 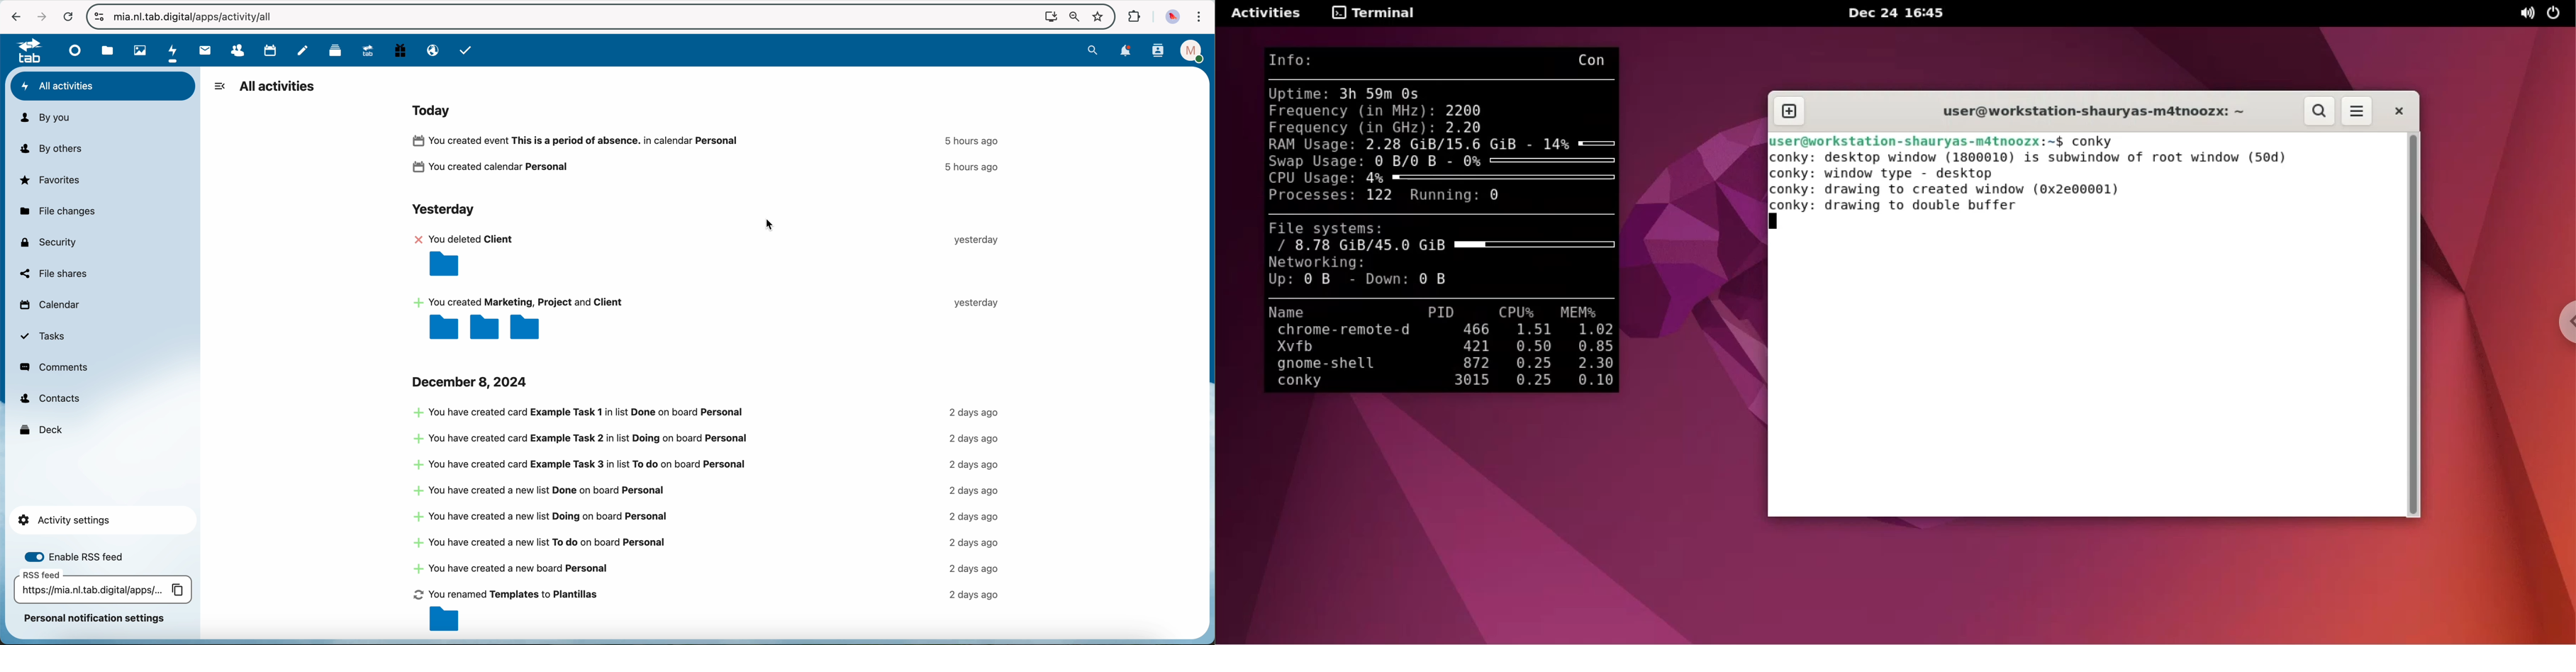 I want to click on security, so click(x=47, y=242).